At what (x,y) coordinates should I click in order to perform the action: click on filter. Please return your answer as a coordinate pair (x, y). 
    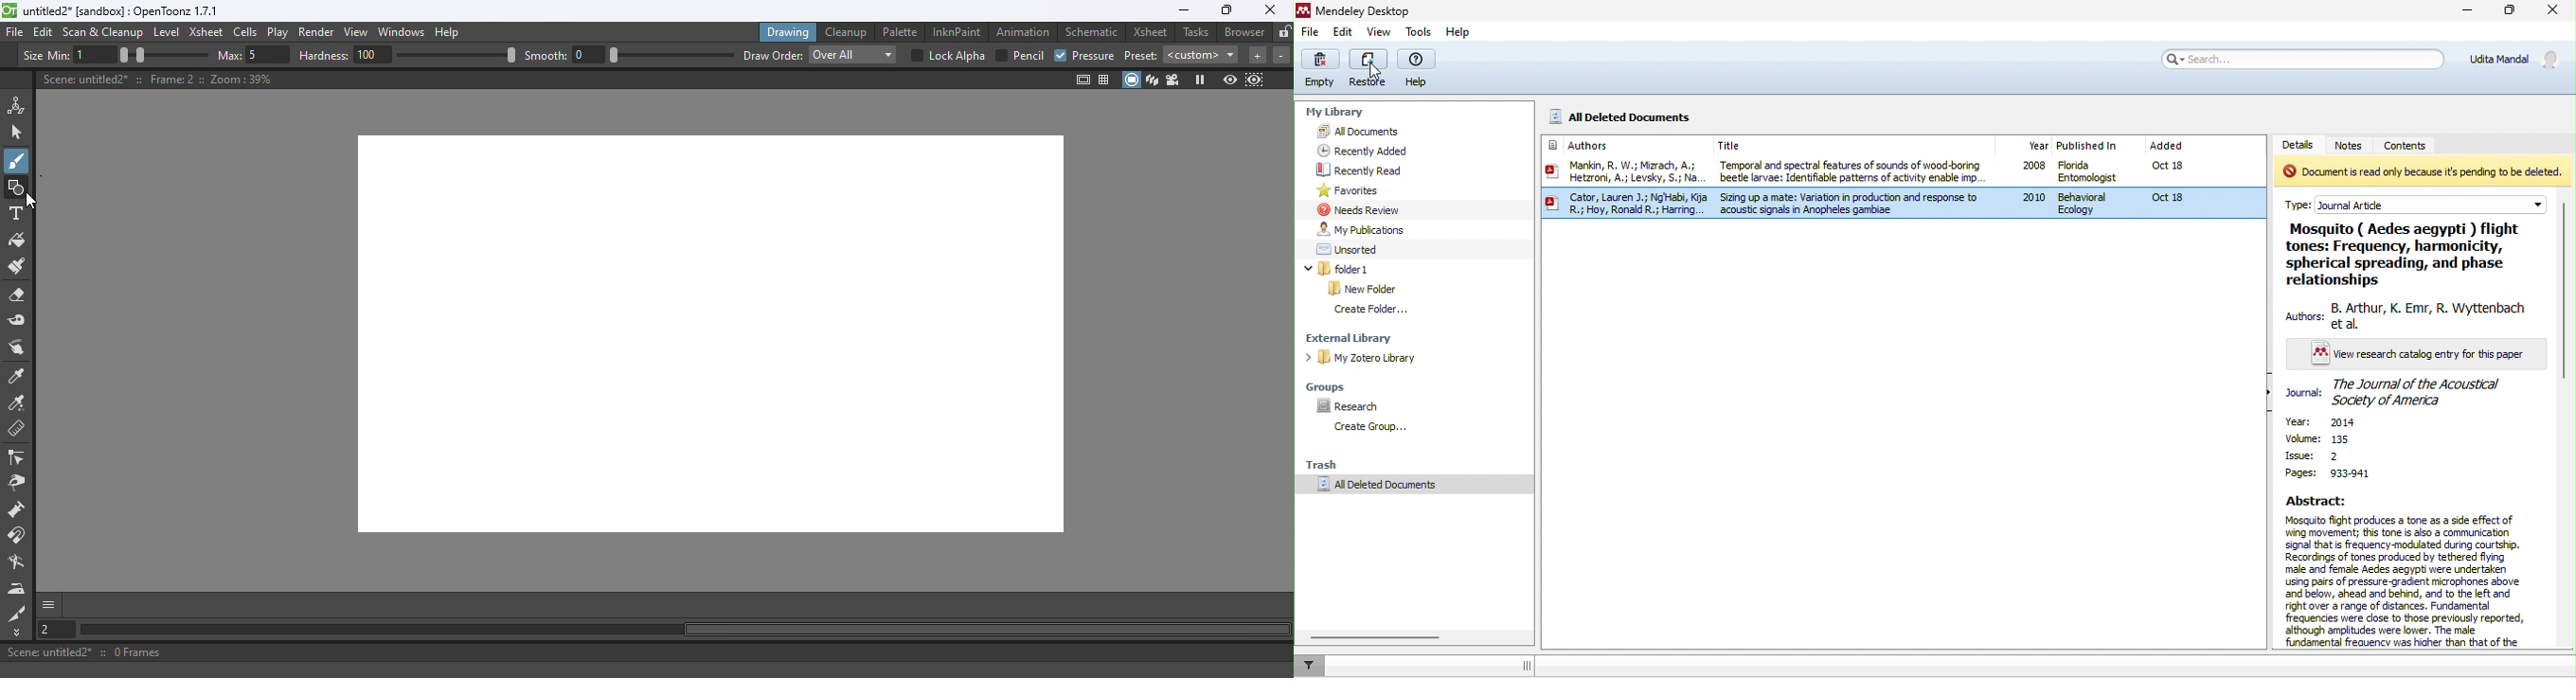
    Looking at the image, I should click on (1308, 665).